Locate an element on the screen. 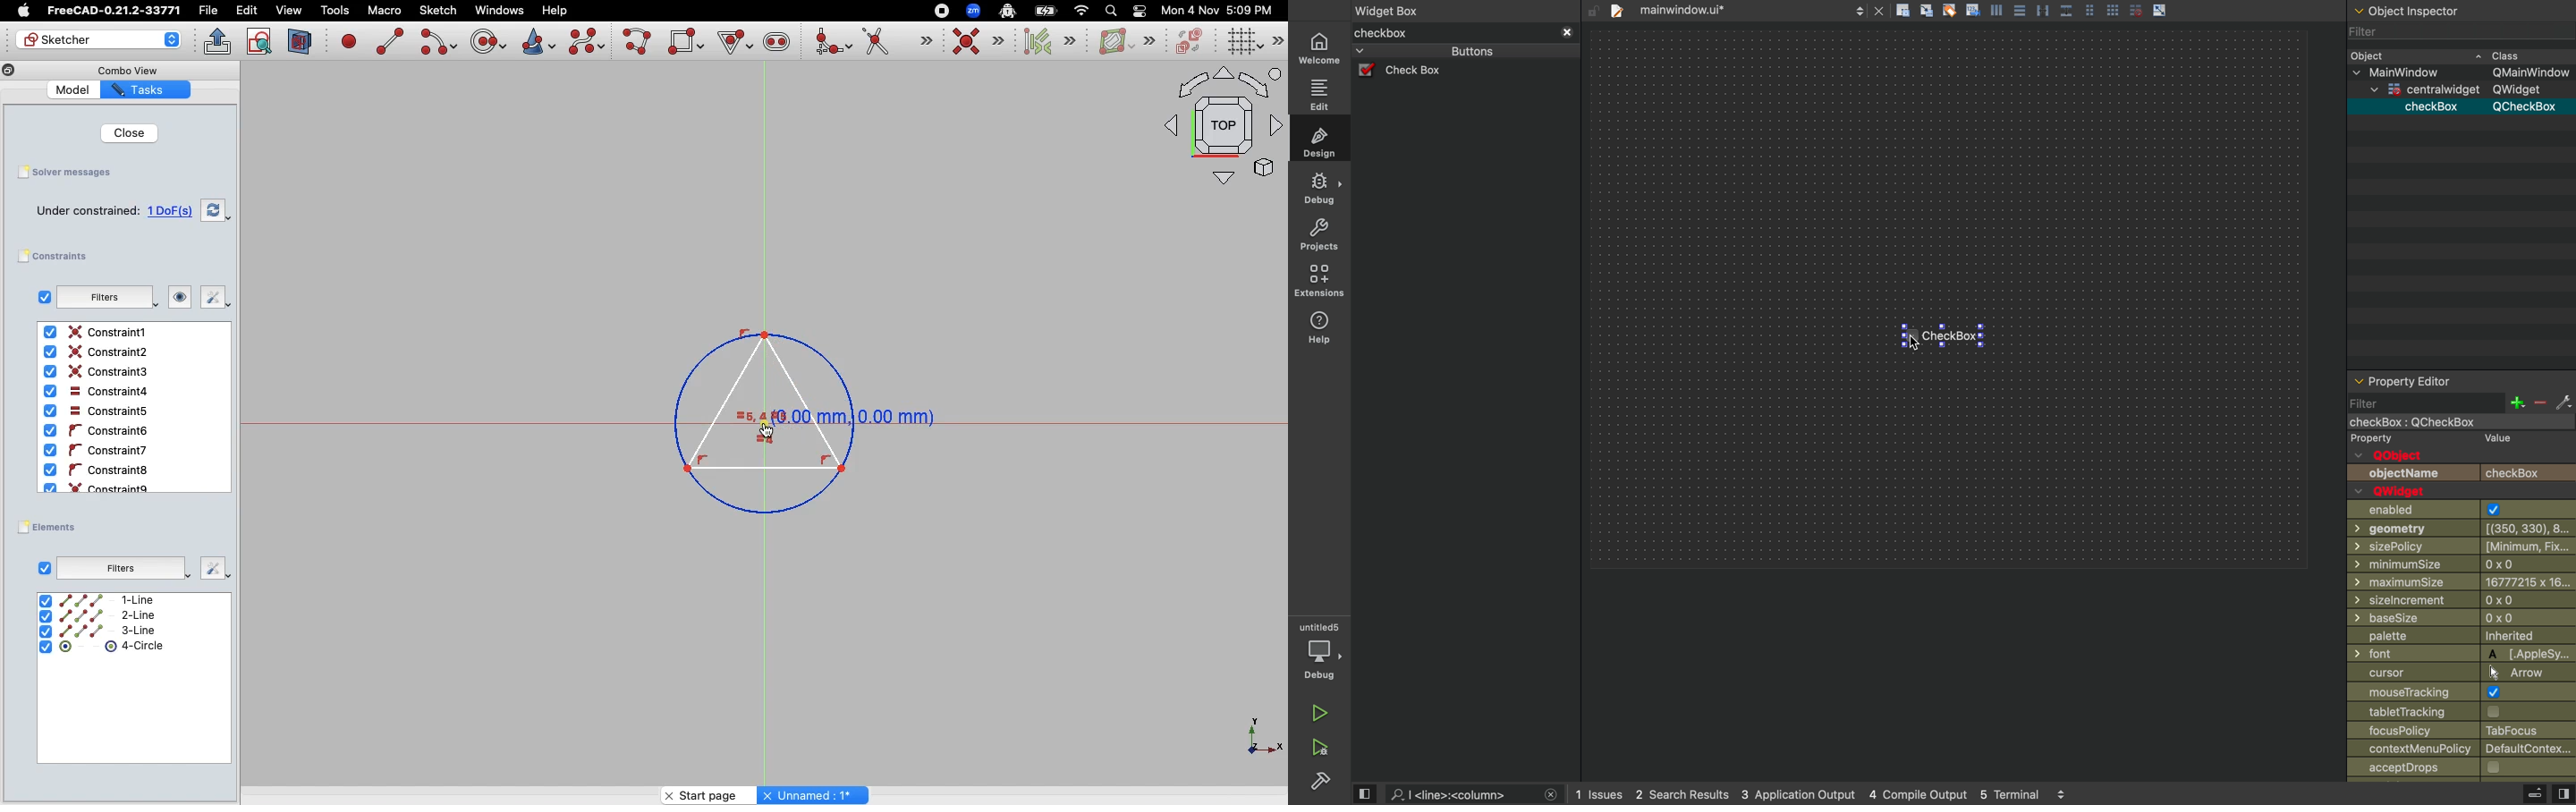 The width and height of the screenshot is (2576, 812). Orthographic view is located at coordinates (1224, 128).